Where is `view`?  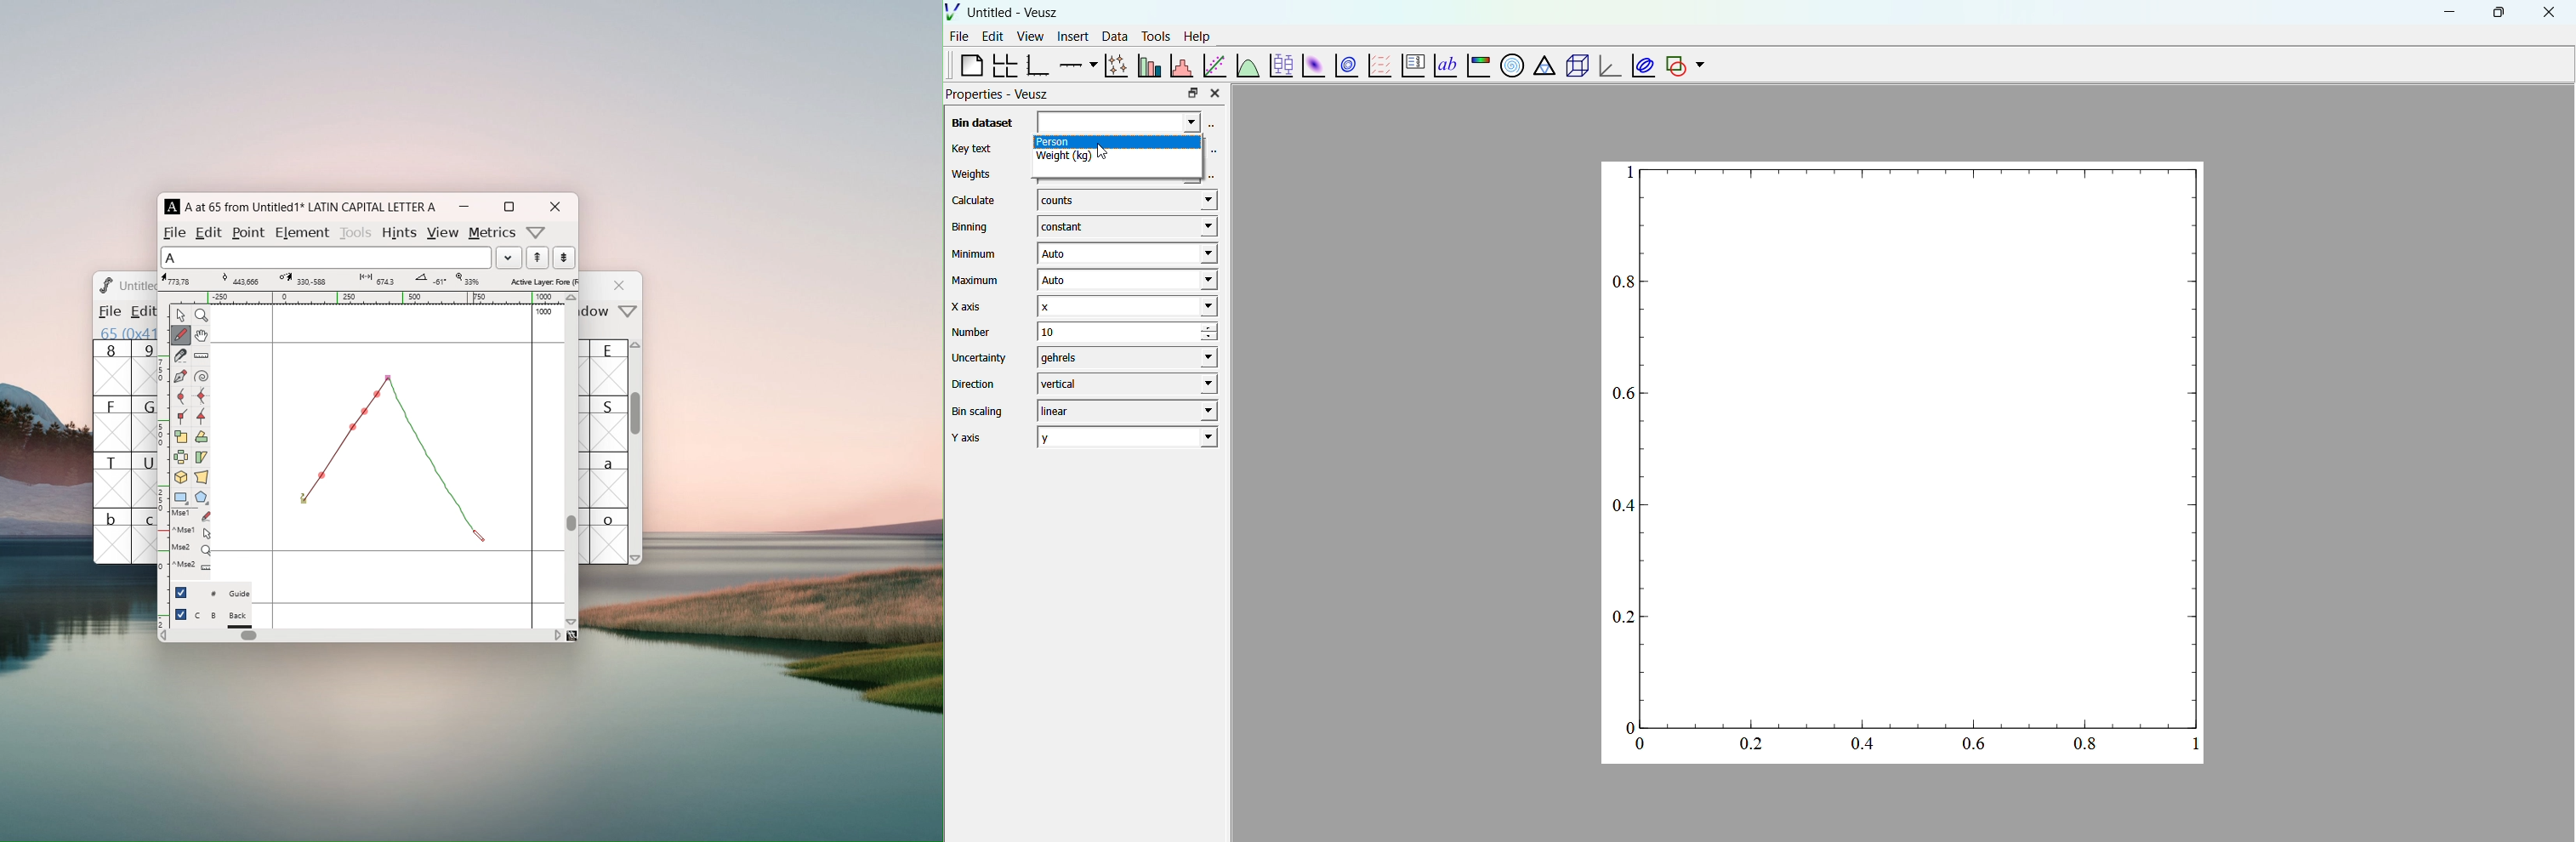
view is located at coordinates (442, 233).